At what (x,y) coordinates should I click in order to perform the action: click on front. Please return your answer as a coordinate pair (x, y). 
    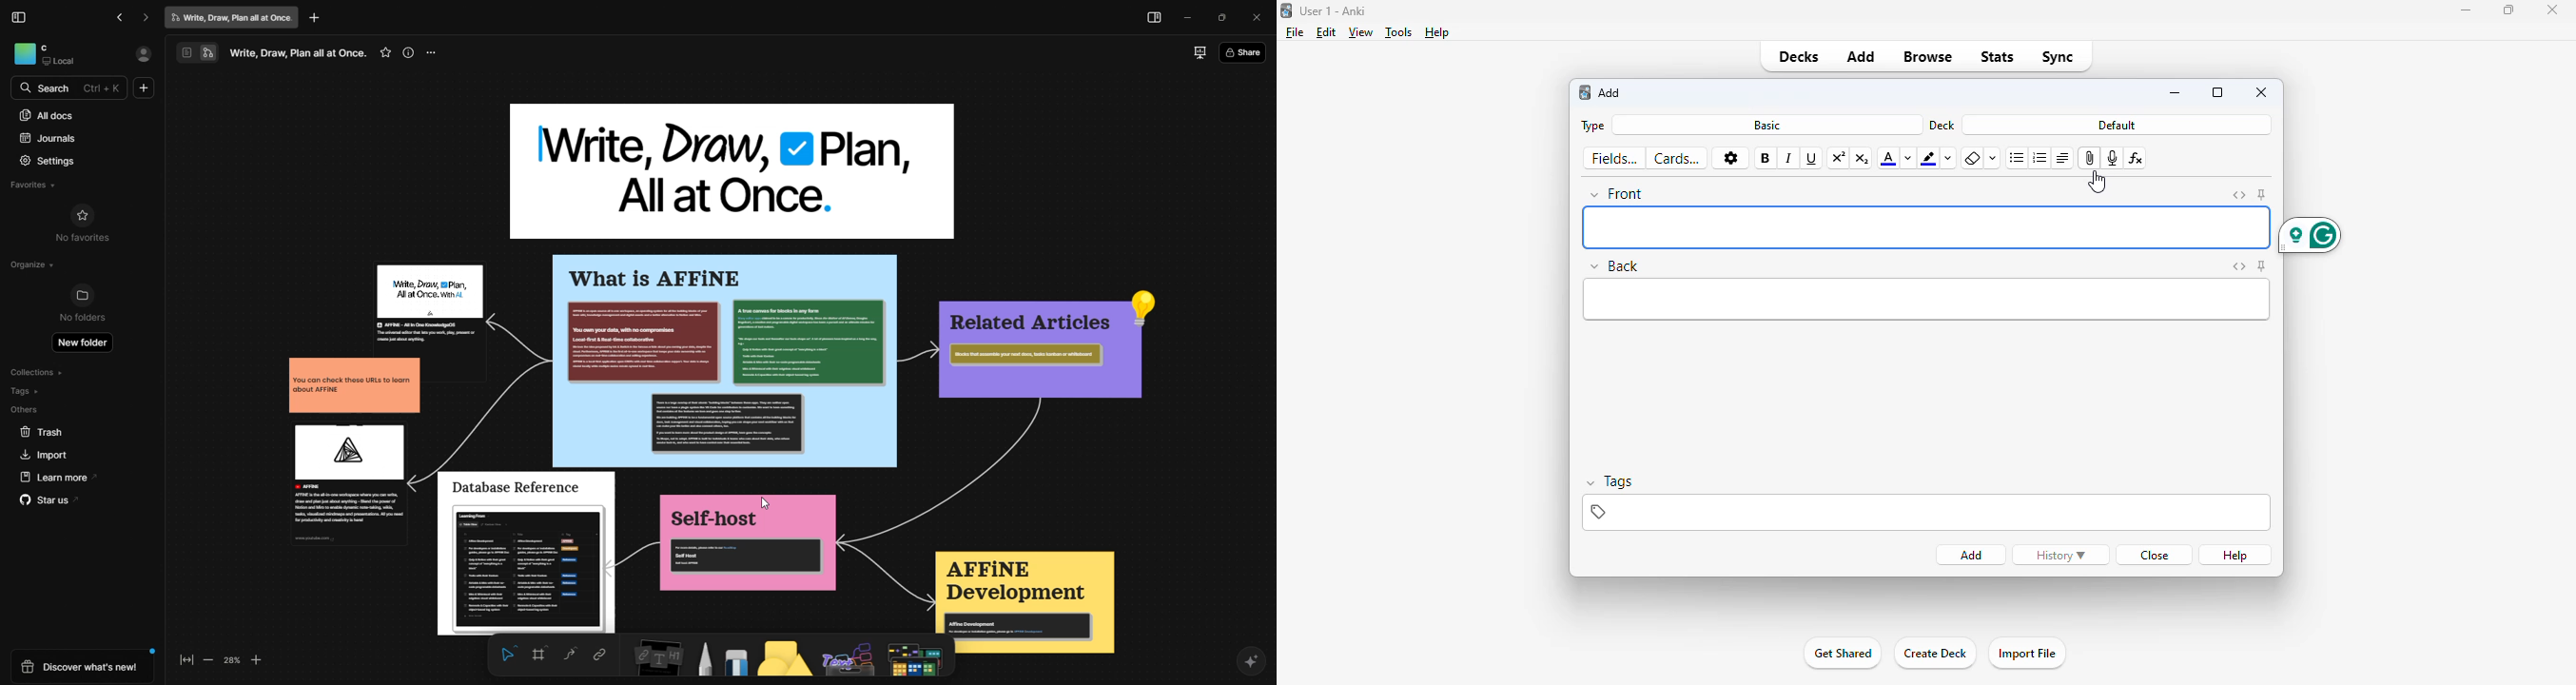
    Looking at the image, I should click on (1618, 194).